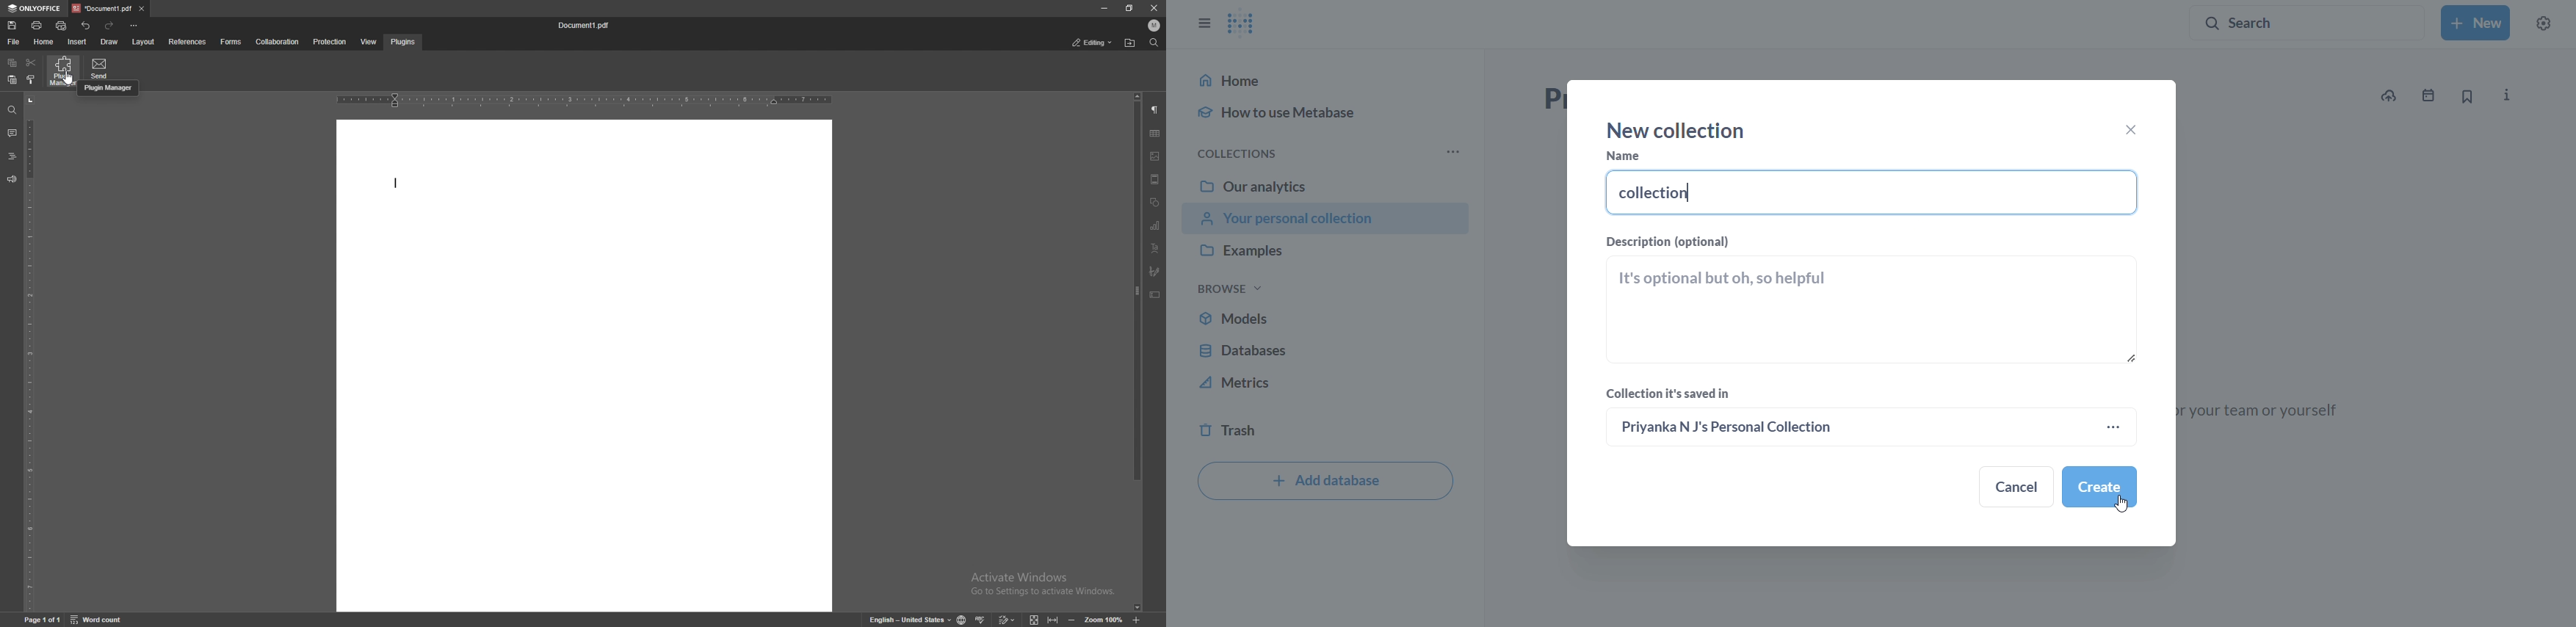  Describe the element at coordinates (1156, 202) in the screenshot. I see `shapes` at that location.